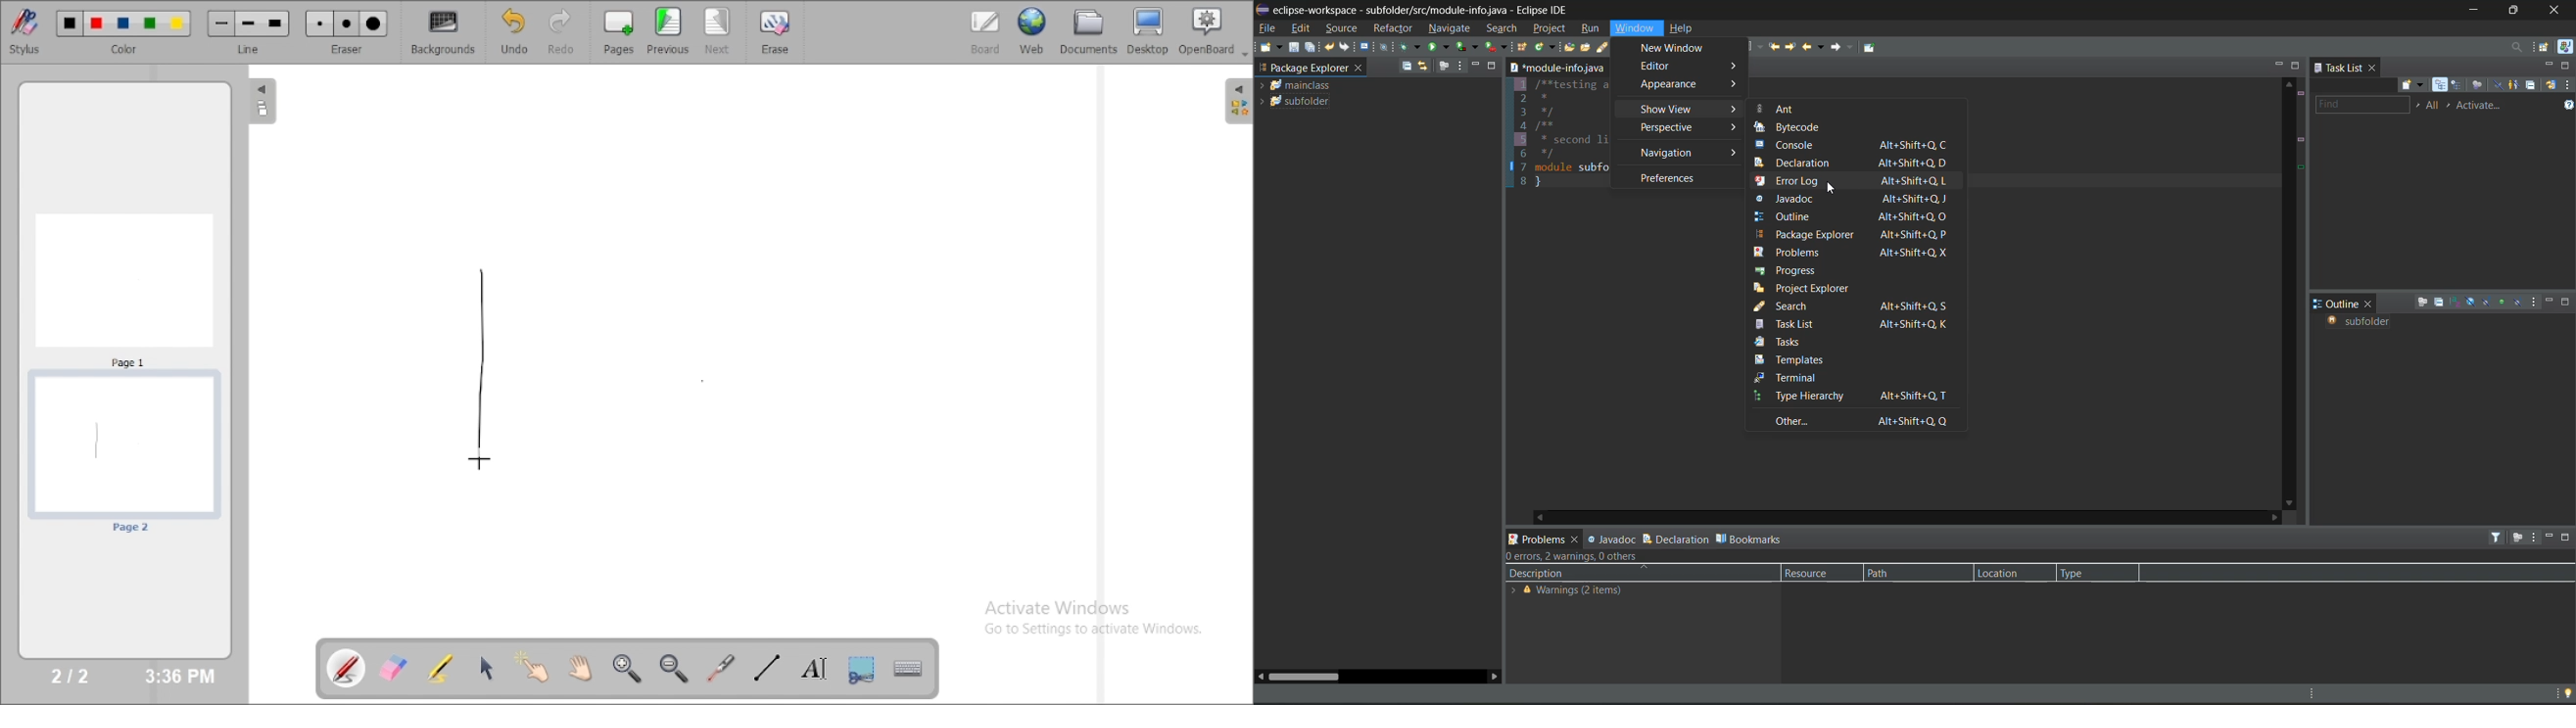  I want to click on Color 1, so click(71, 24).